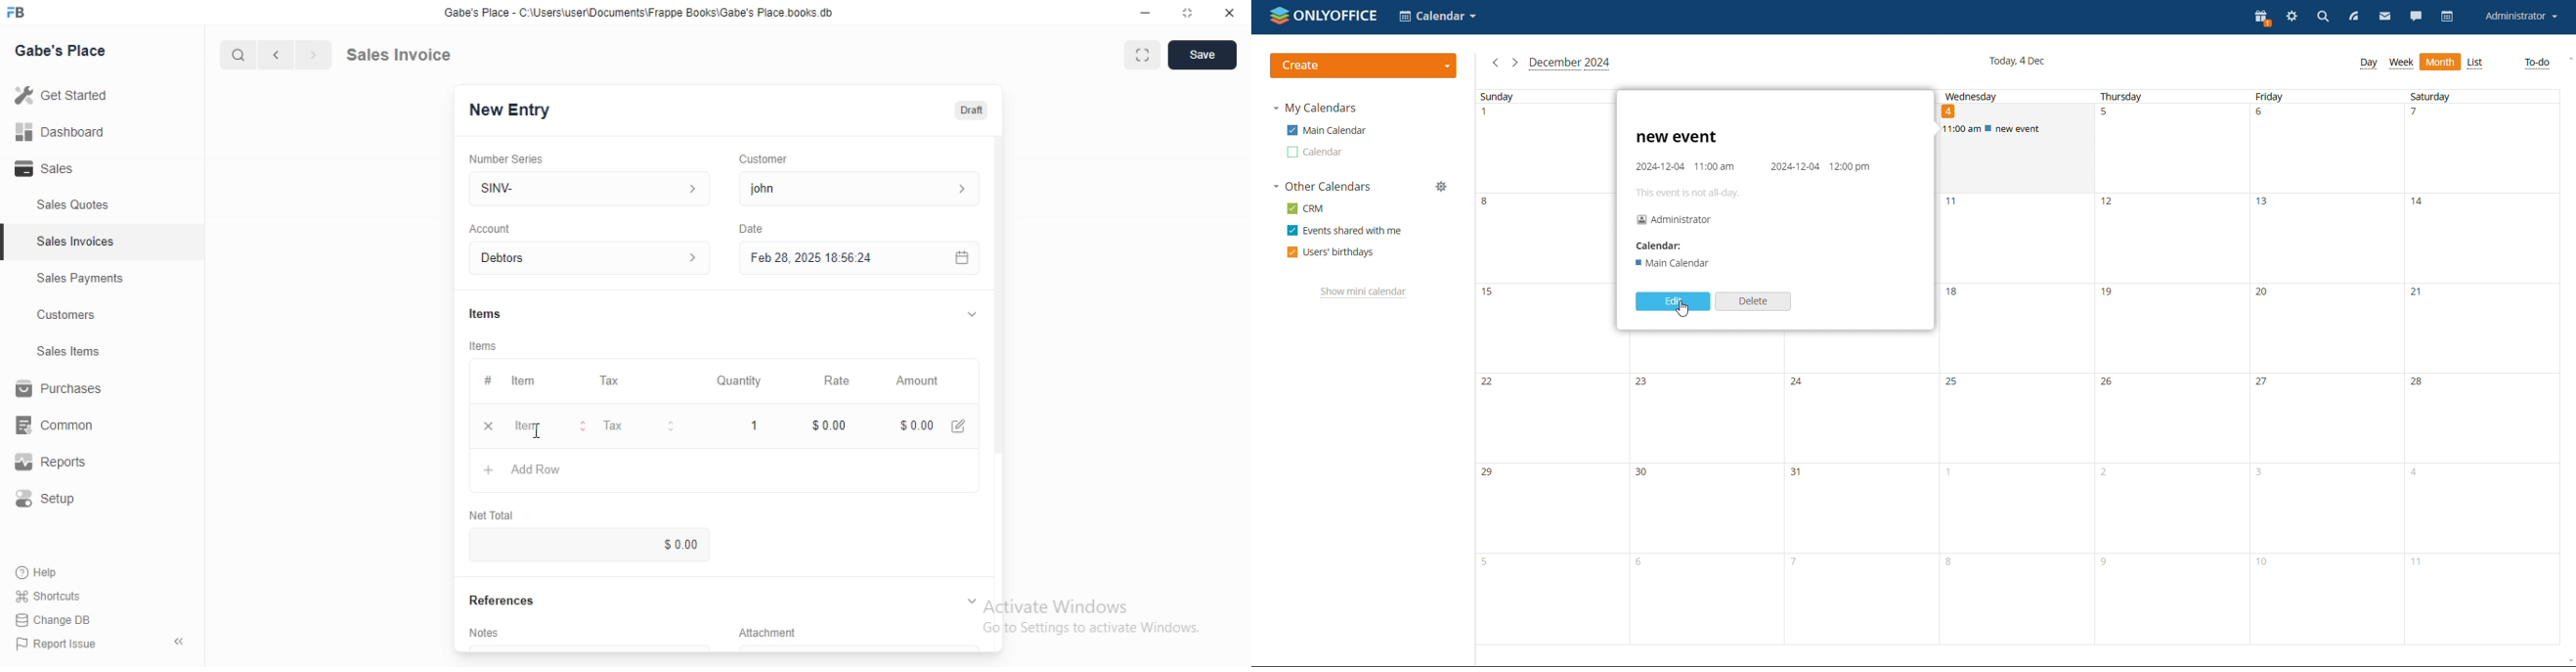  What do you see at coordinates (549, 427) in the screenshot?
I see `Item` at bounding box center [549, 427].